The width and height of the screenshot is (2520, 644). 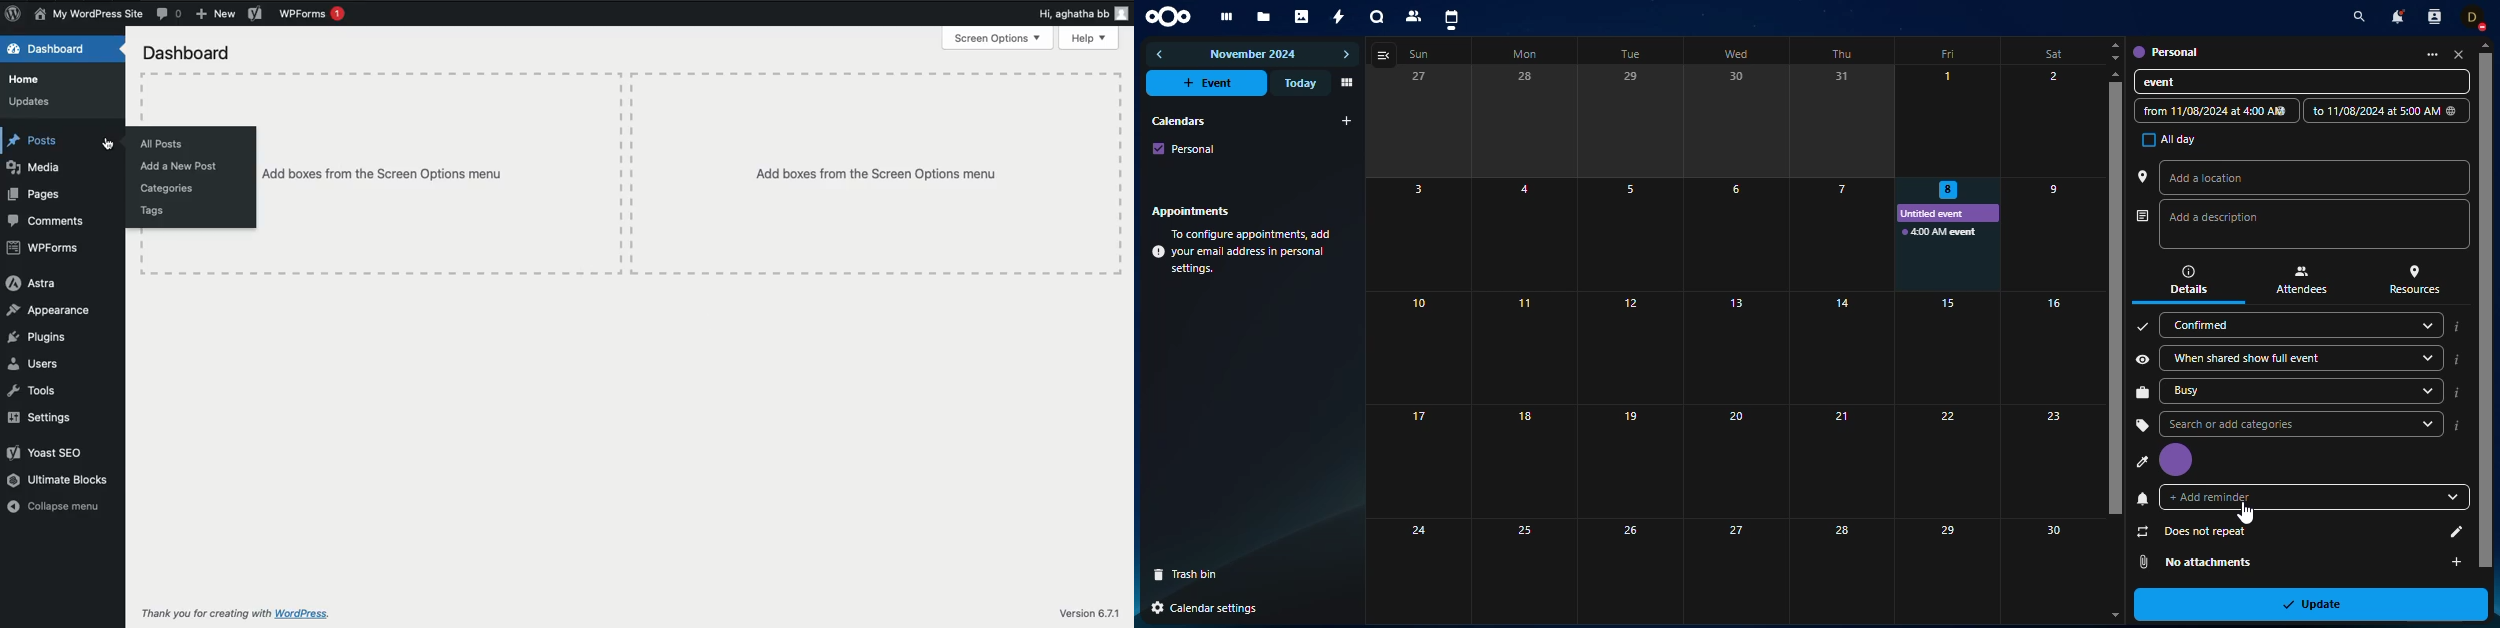 I want to click on add reminder, so click(x=2220, y=497).